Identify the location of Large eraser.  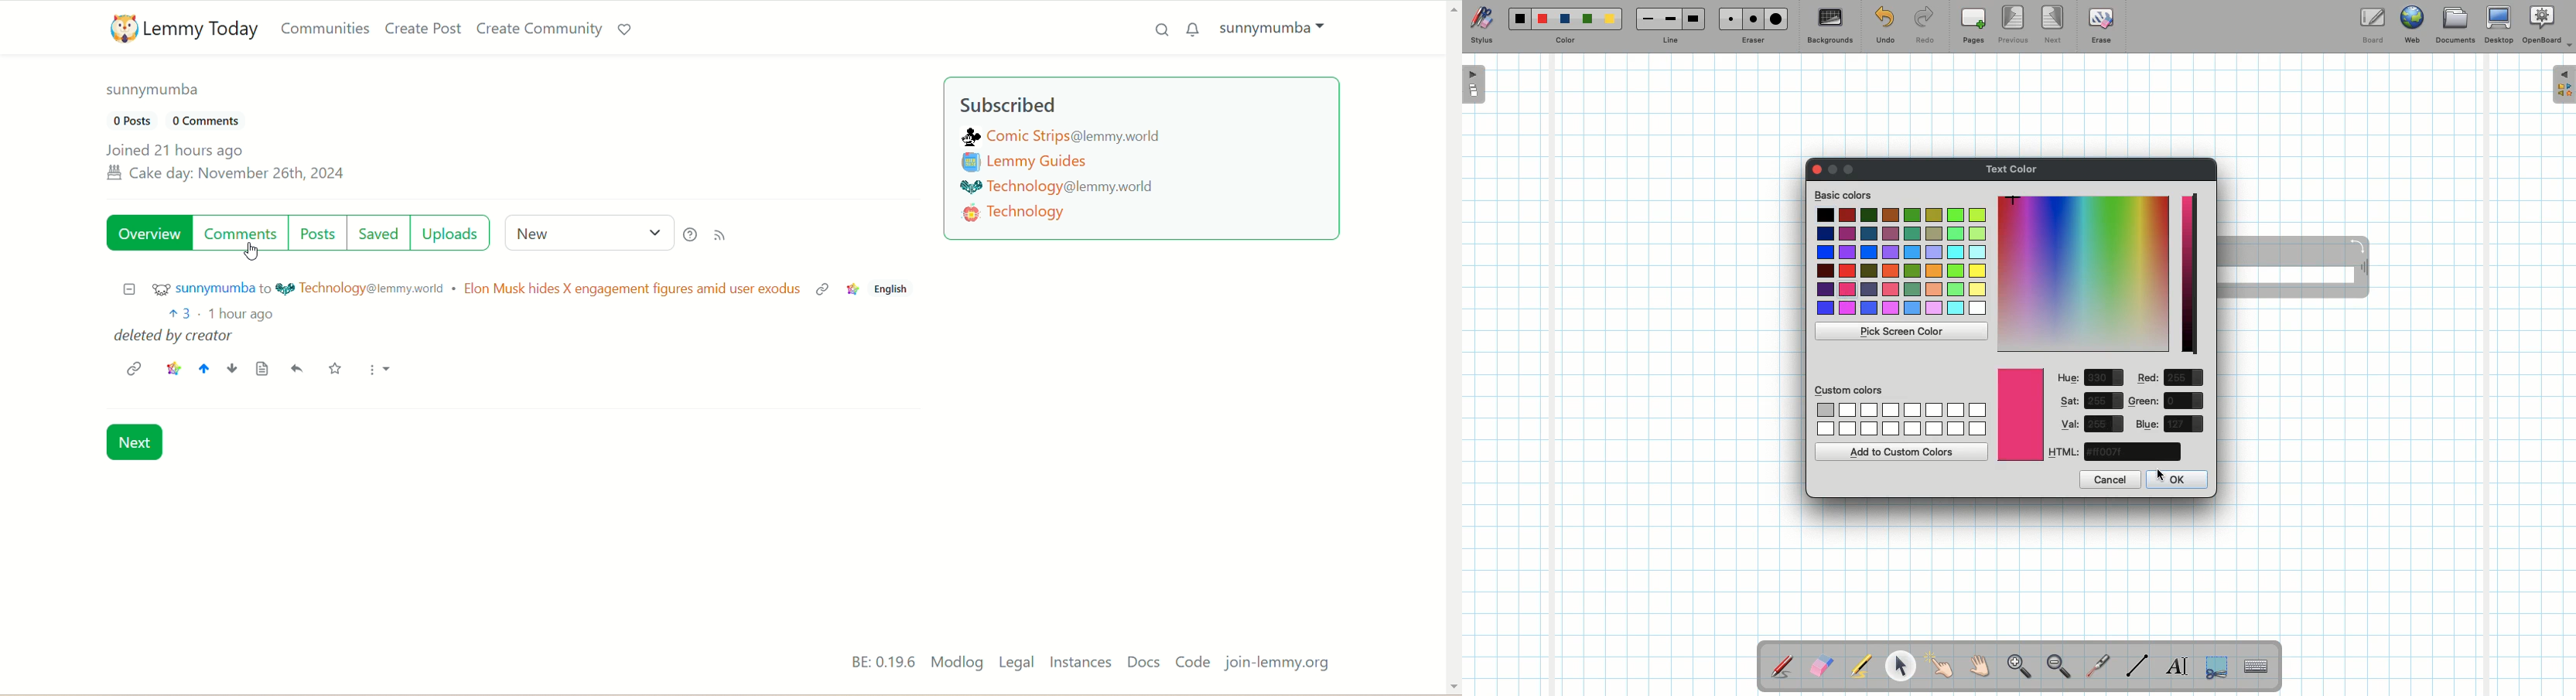
(1776, 19).